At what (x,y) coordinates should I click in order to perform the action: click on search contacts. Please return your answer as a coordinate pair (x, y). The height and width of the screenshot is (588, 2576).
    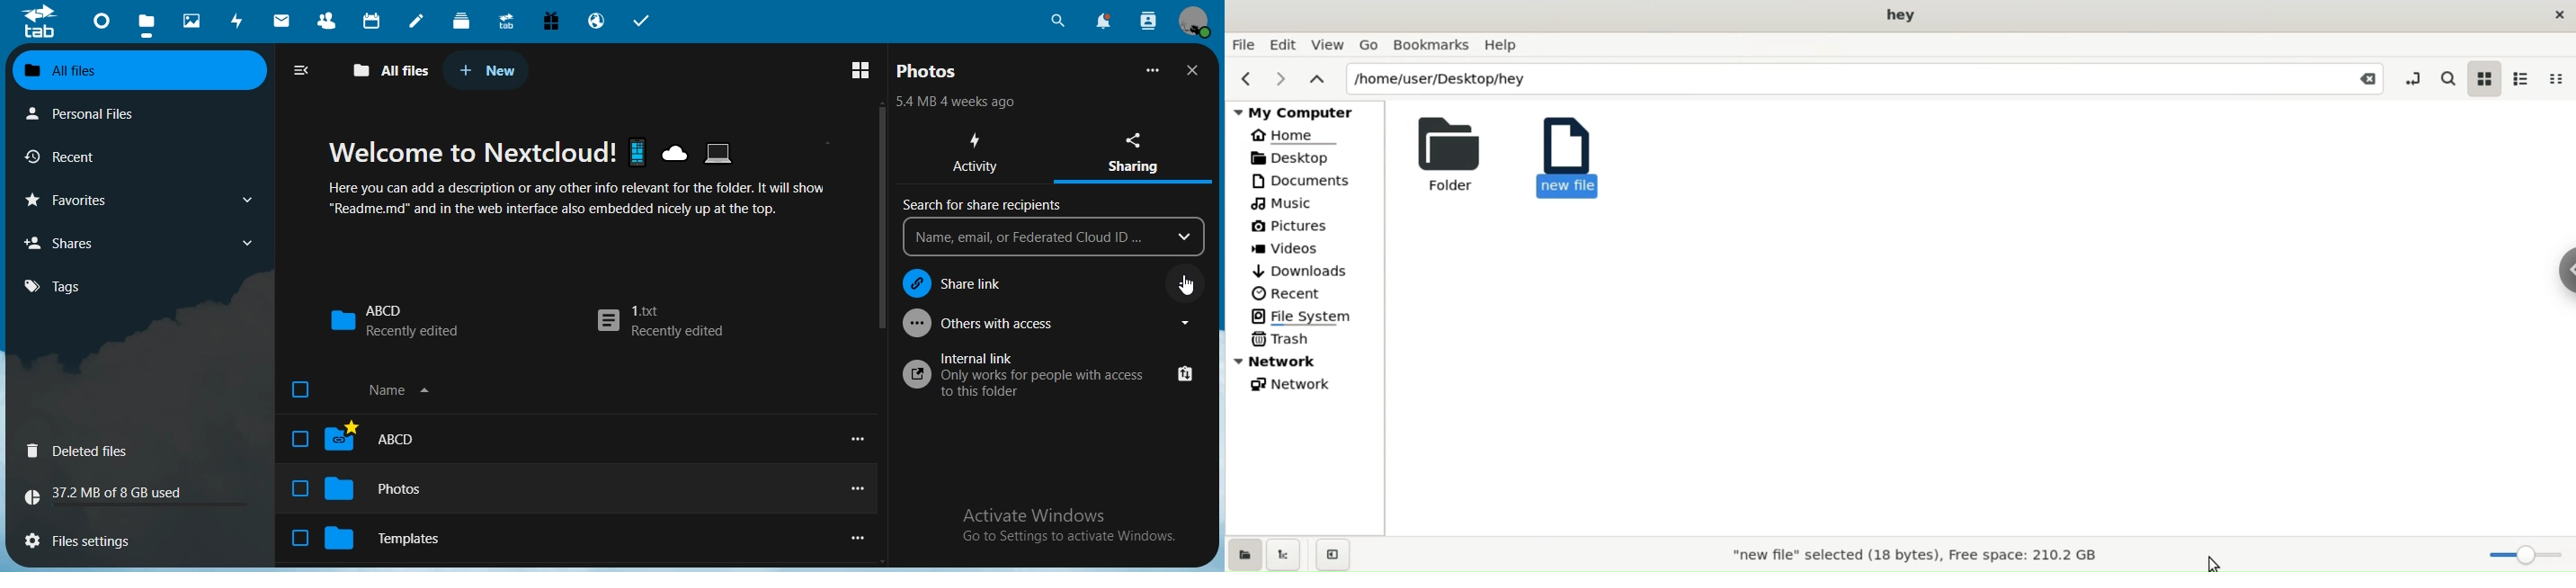
    Looking at the image, I should click on (1148, 21).